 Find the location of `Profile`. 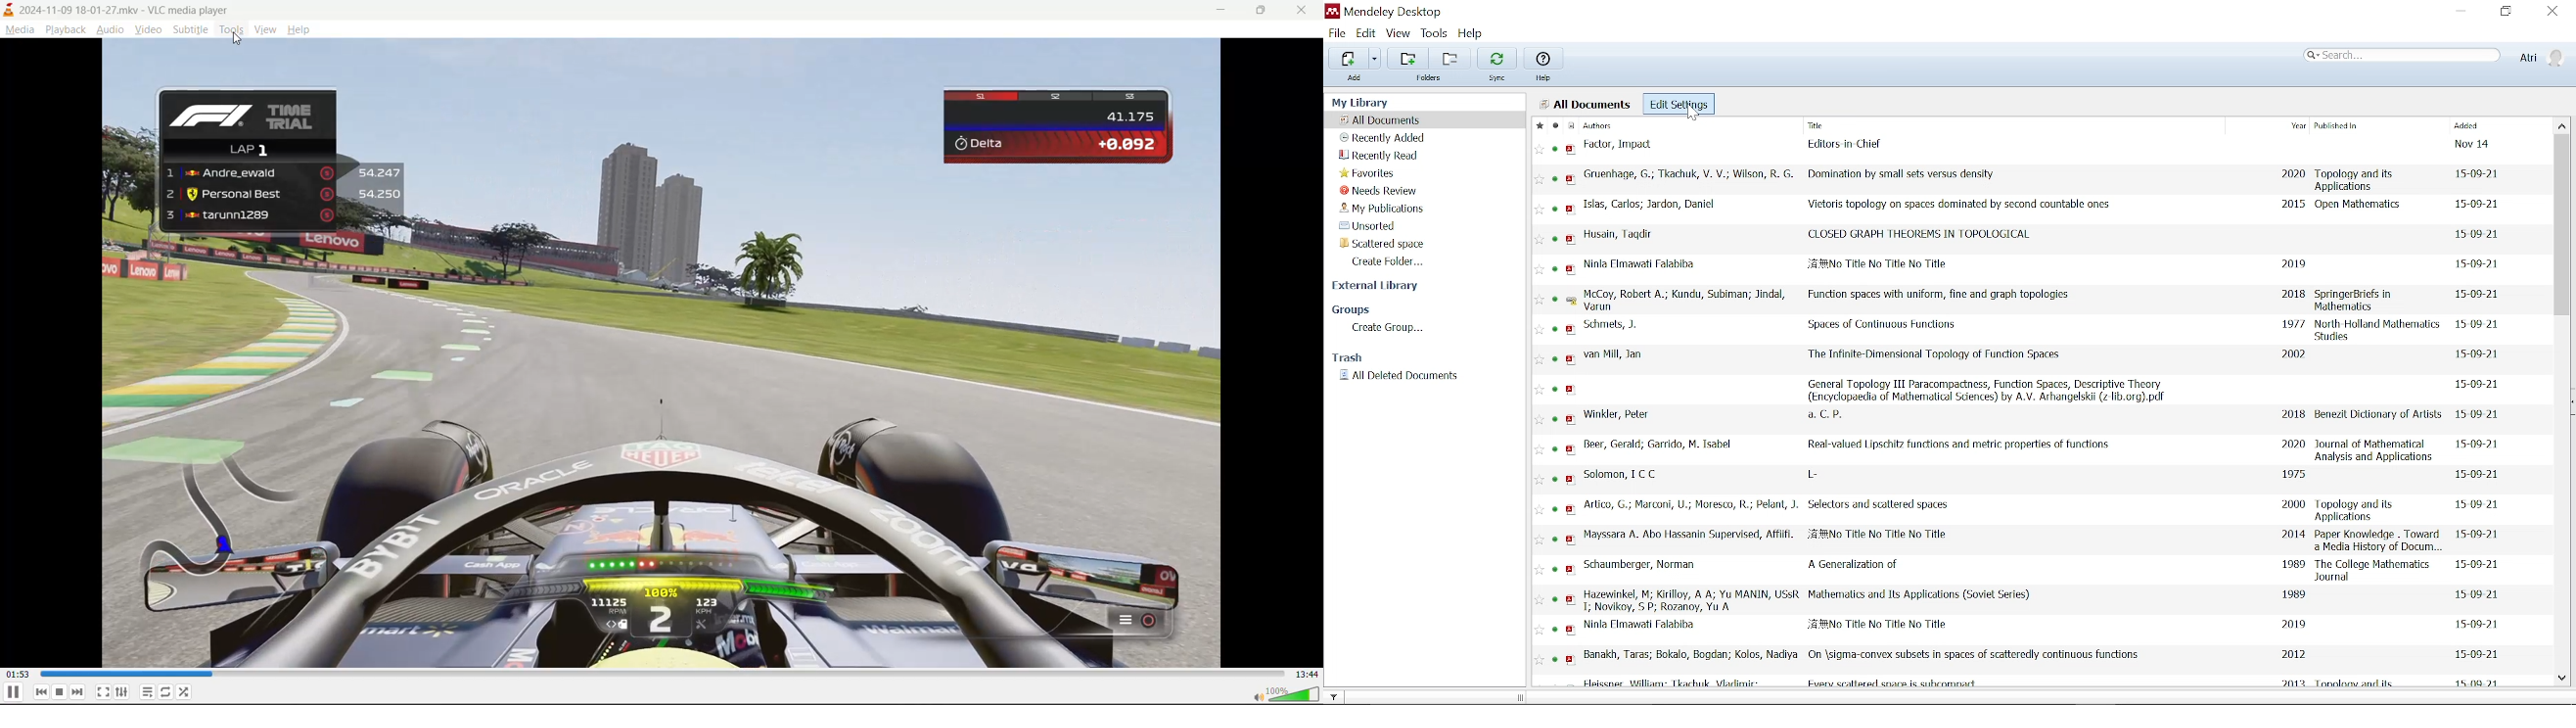

Profile is located at coordinates (2540, 57).